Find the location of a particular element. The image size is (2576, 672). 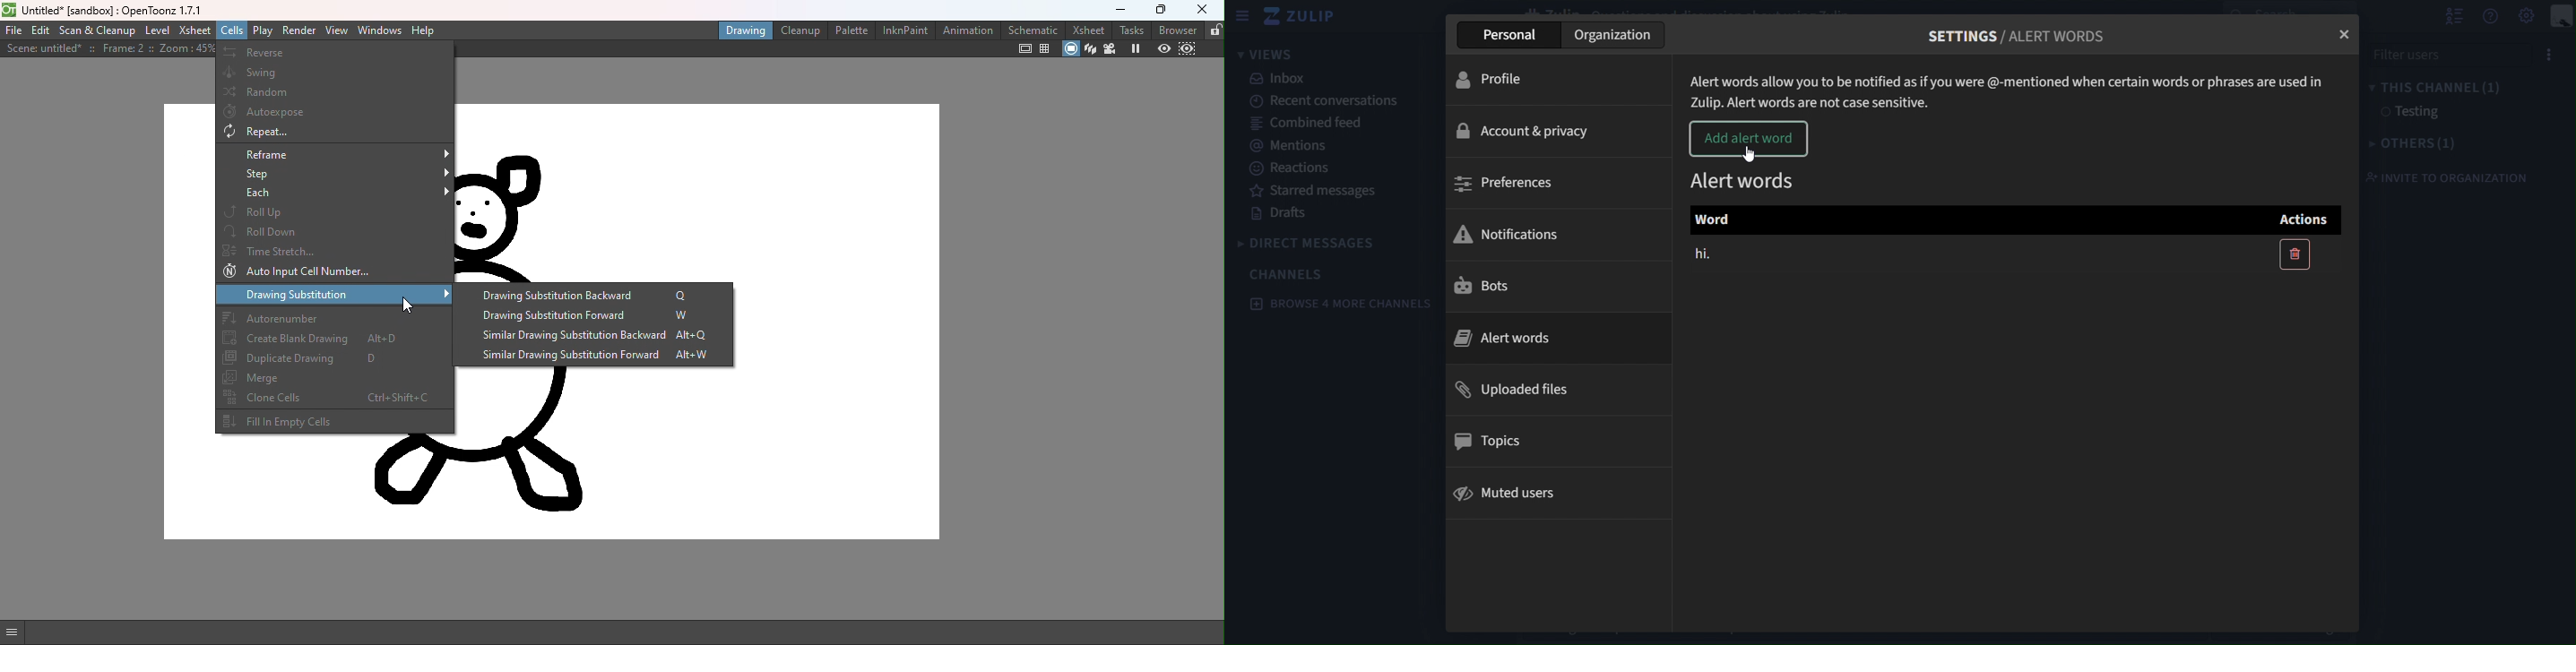

canvas is located at coordinates (697, 193).